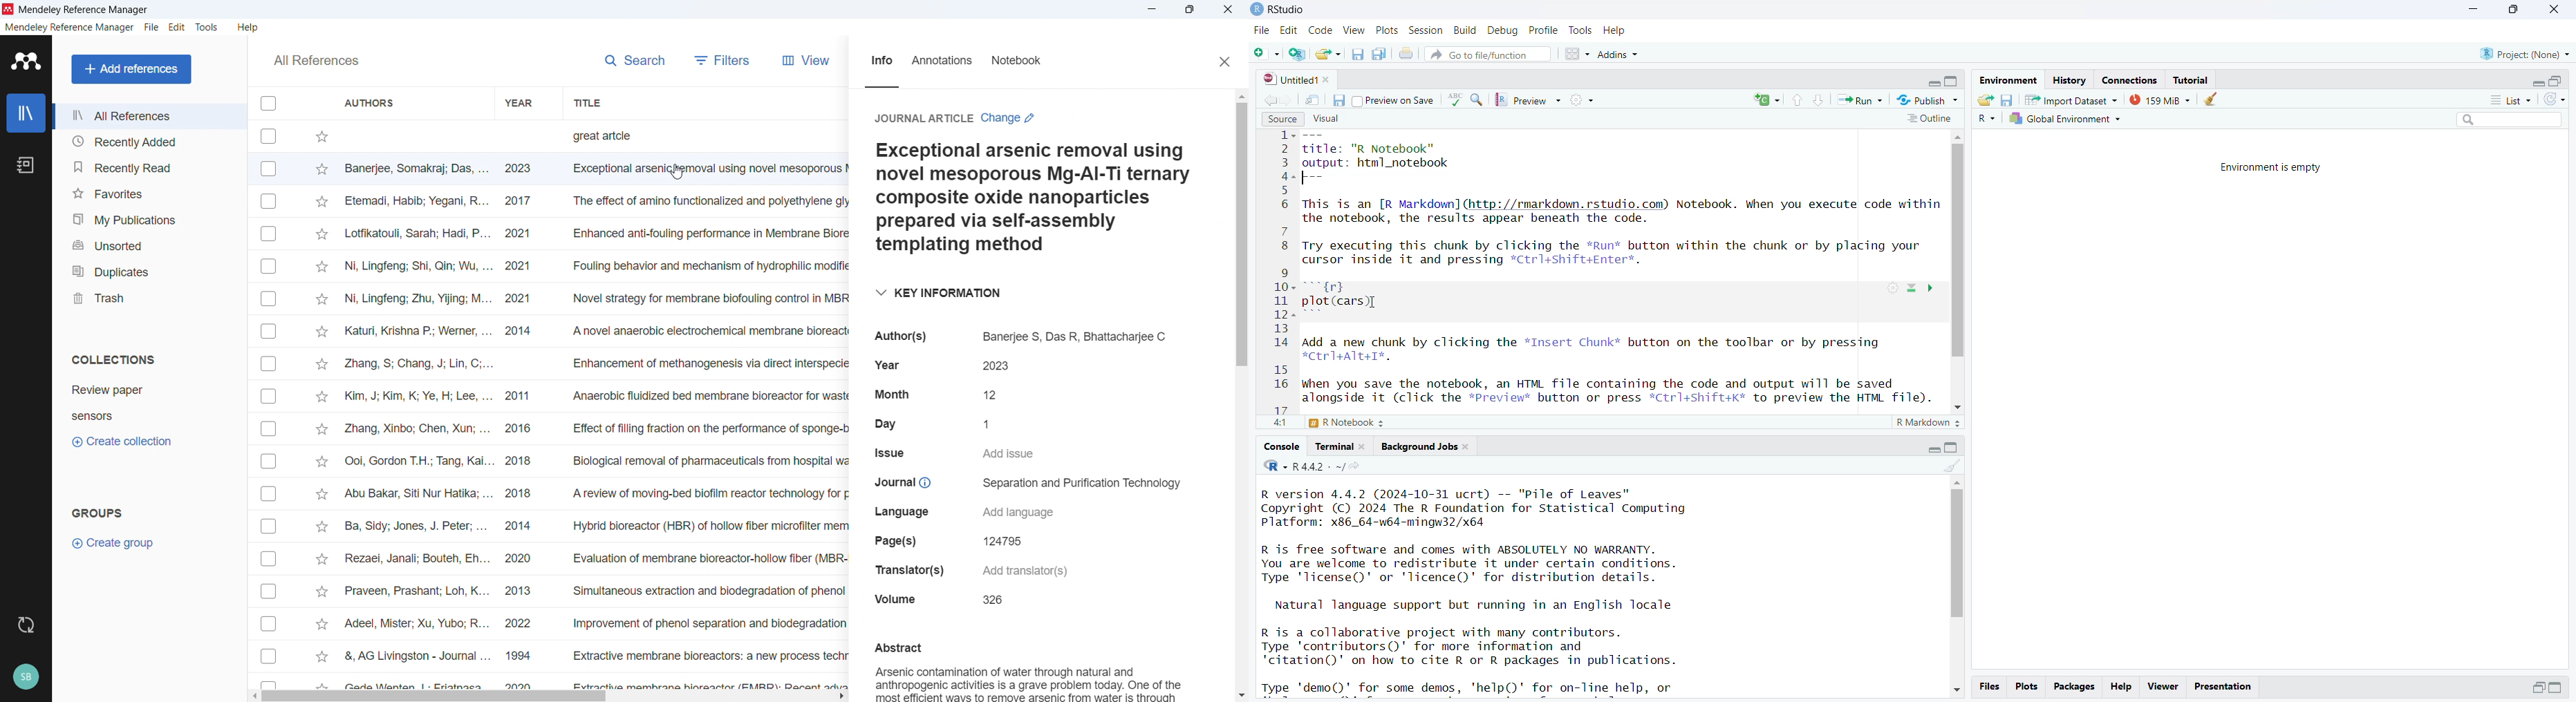 The image size is (2576, 728). What do you see at coordinates (1280, 424) in the screenshot?
I see `4:1` at bounding box center [1280, 424].